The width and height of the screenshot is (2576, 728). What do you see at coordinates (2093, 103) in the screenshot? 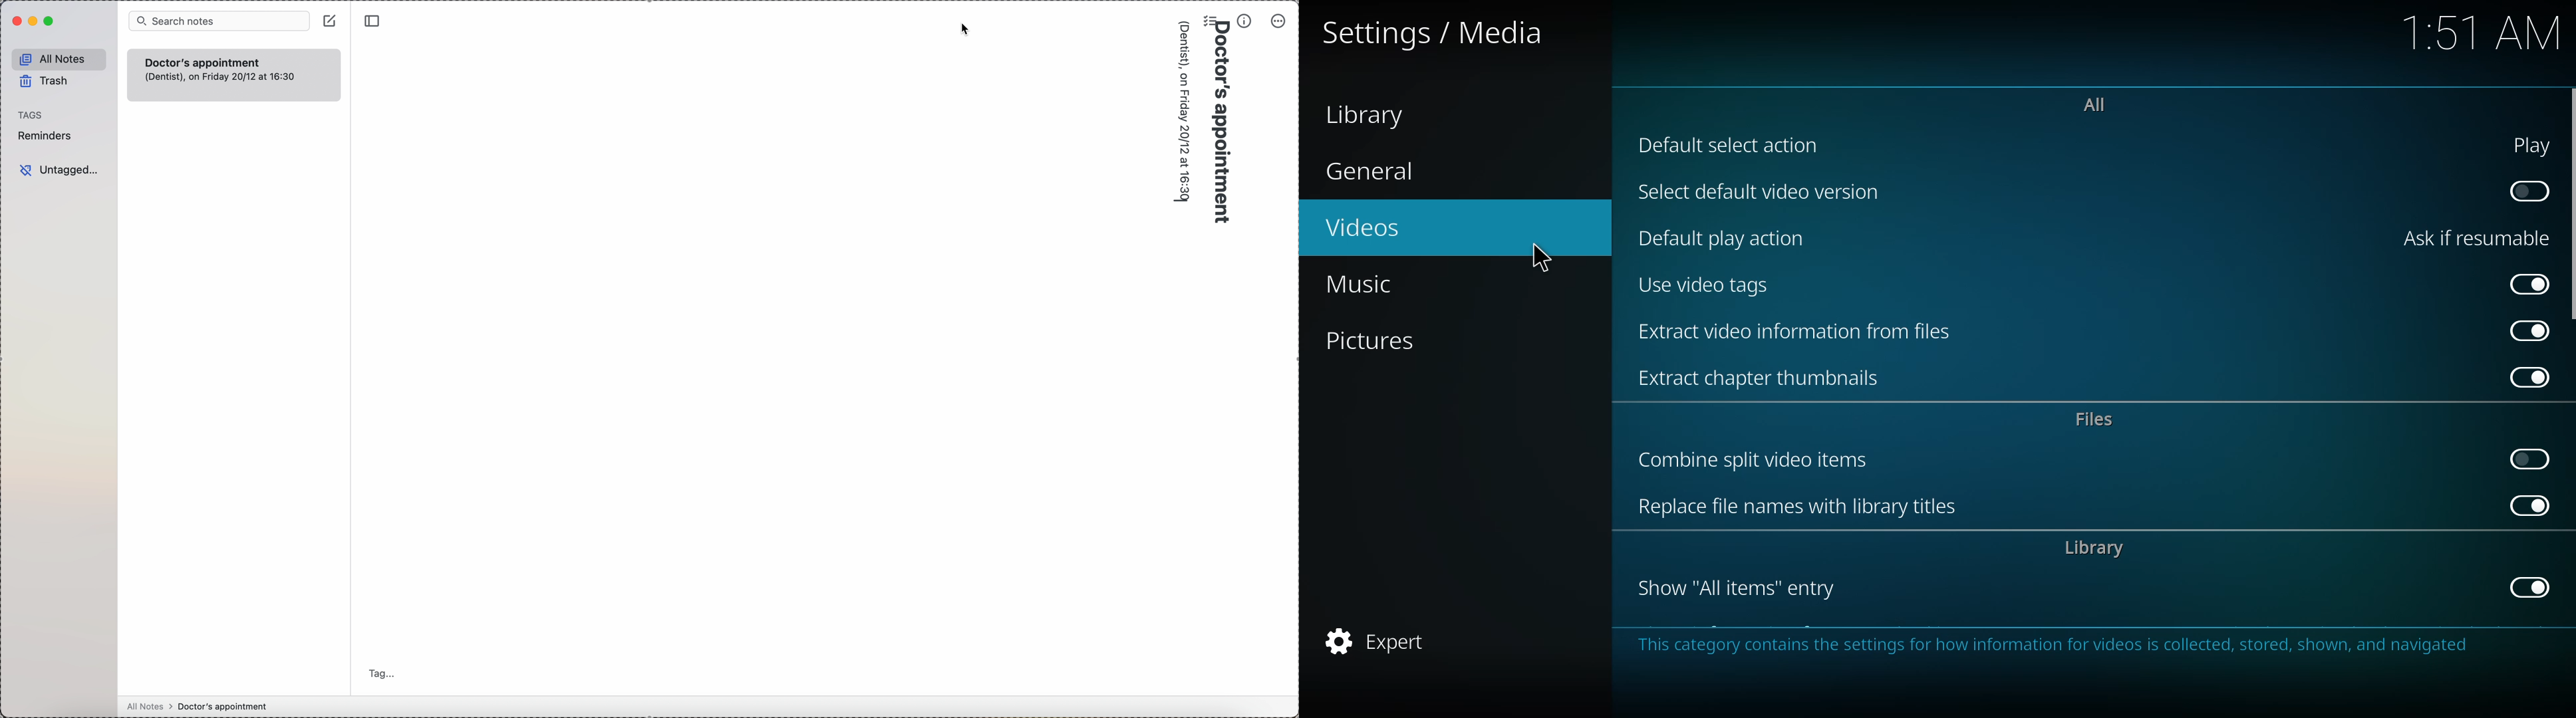
I see `all` at bounding box center [2093, 103].